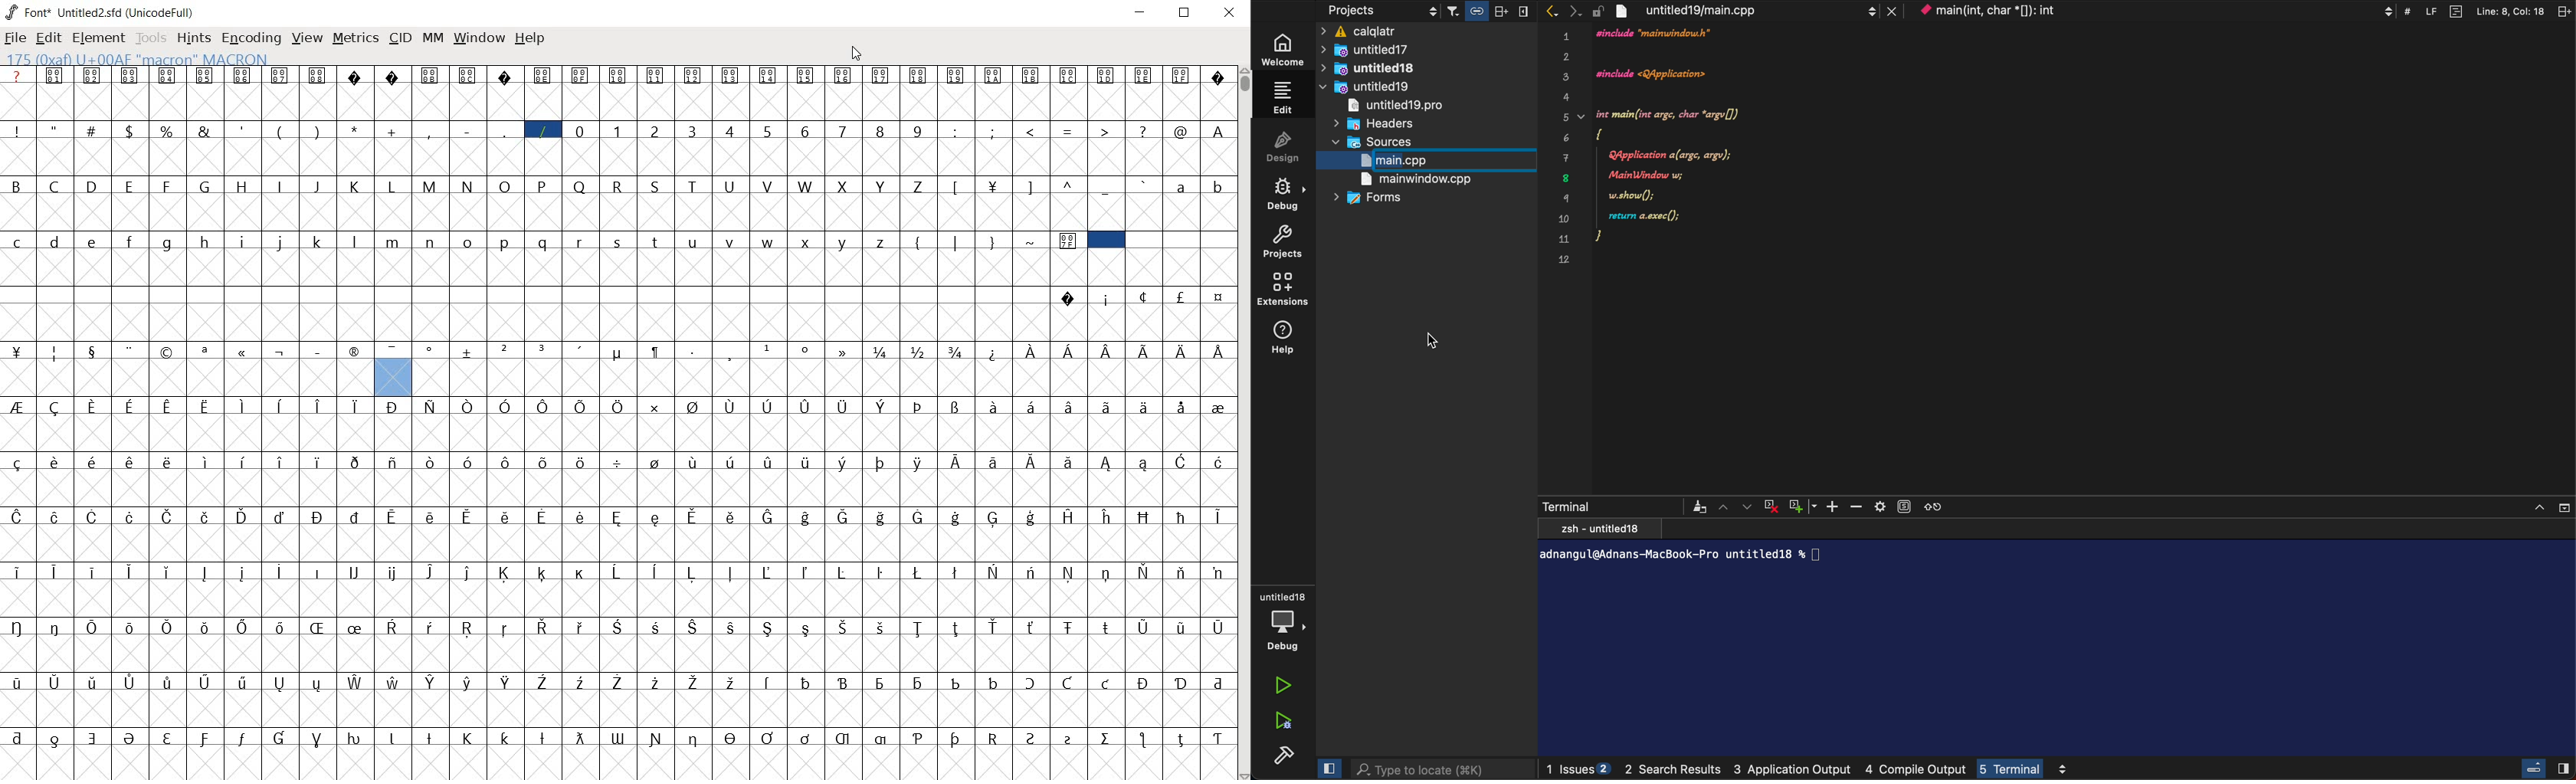  Describe the element at coordinates (1880, 506) in the screenshot. I see `Settings` at that location.